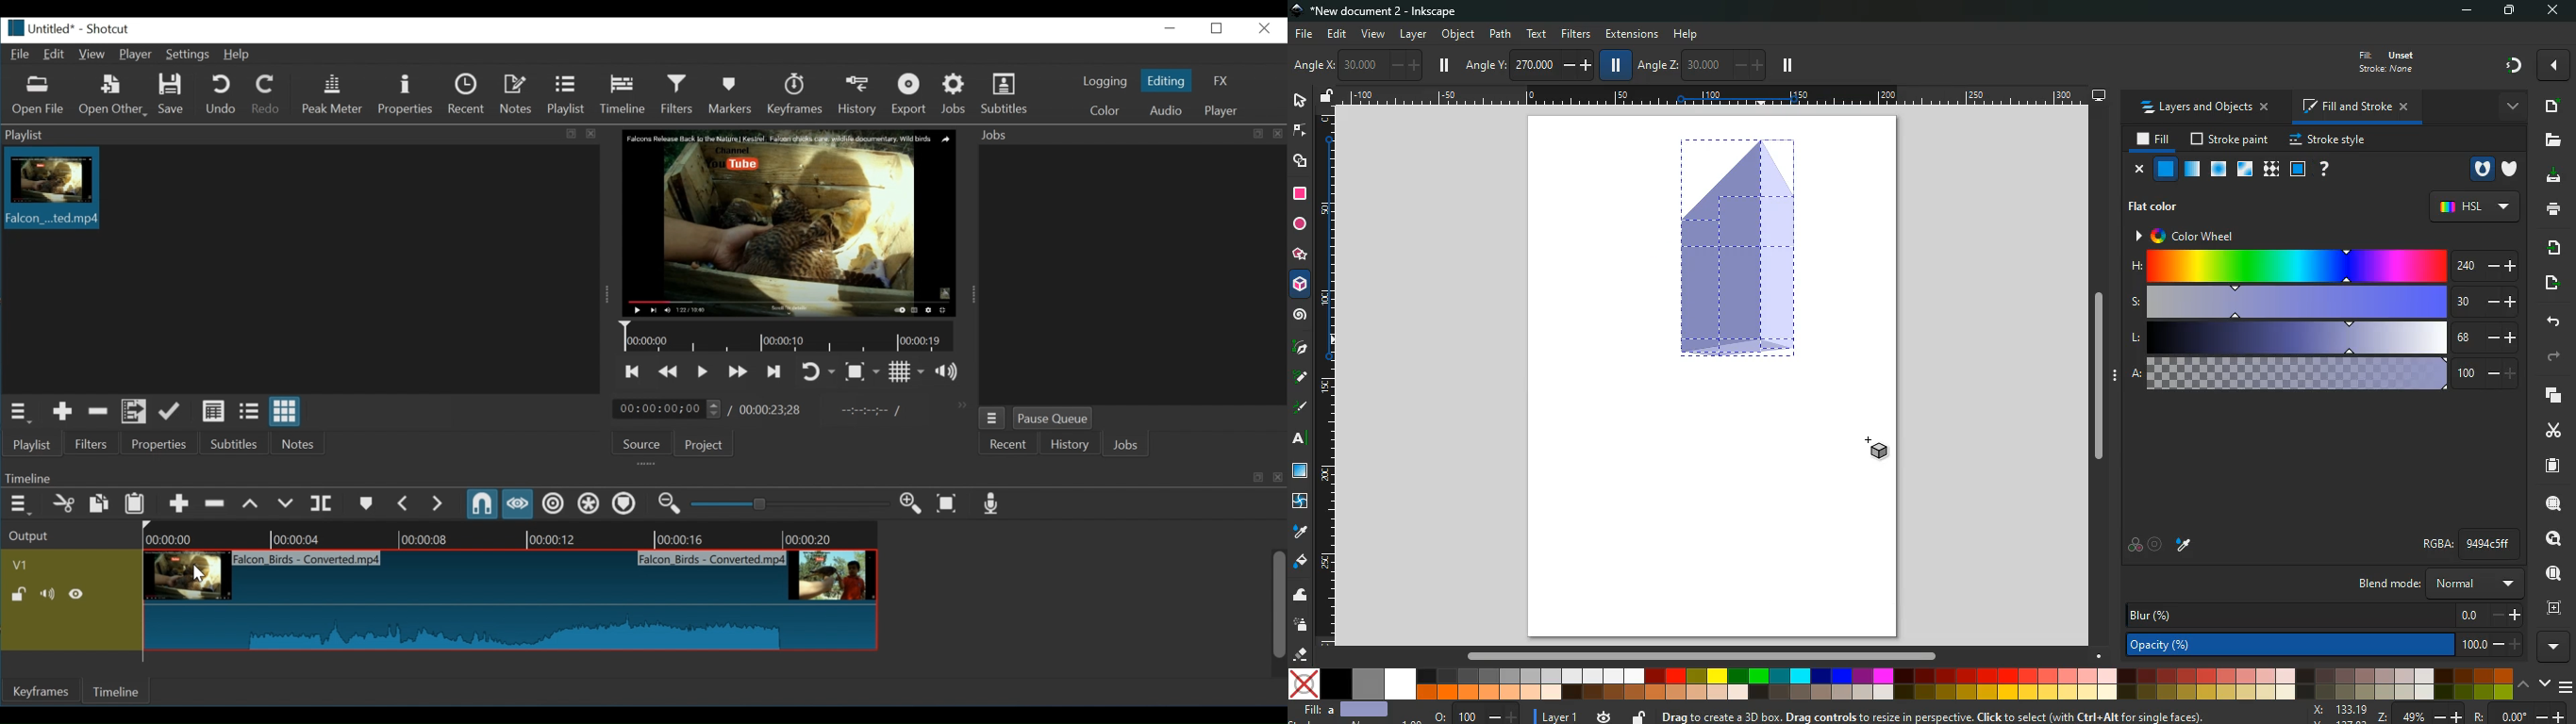 This screenshot has width=2576, height=728. What do you see at coordinates (788, 503) in the screenshot?
I see `Adjust Zoom timeline` at bounding box center [788, 503].